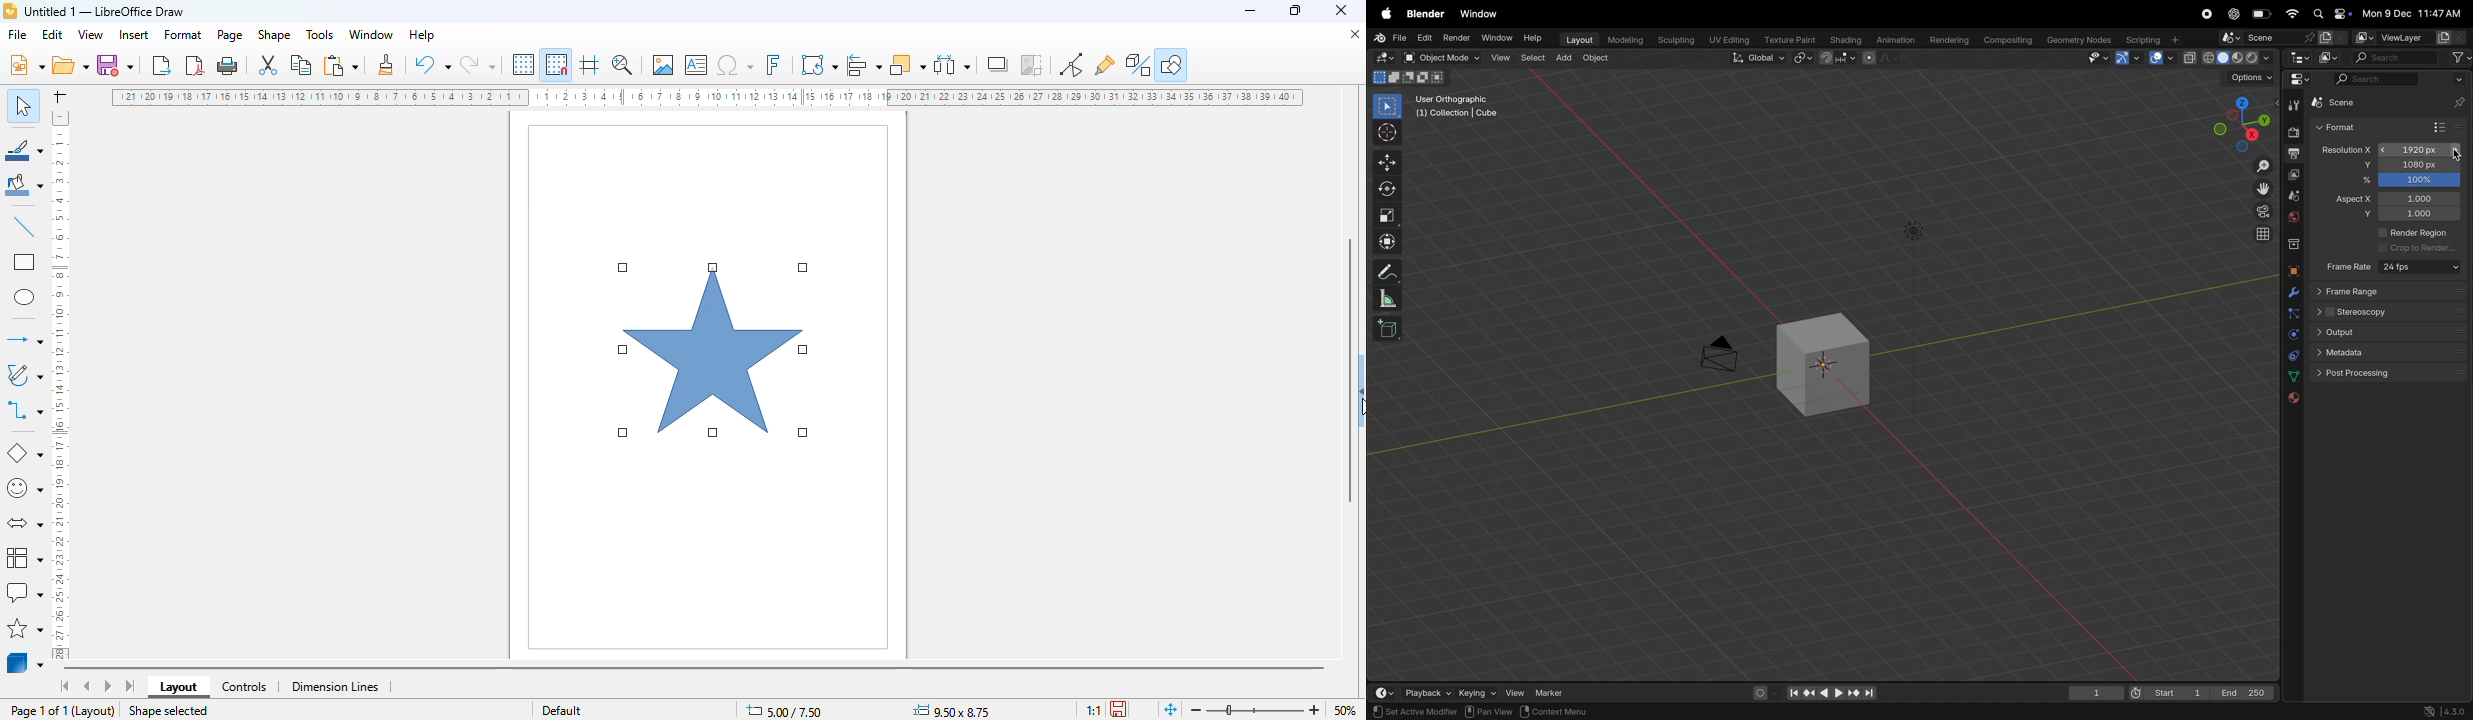 This screenshot has height=728, width=2492. I want to click on constarints, so click(2292, 354).